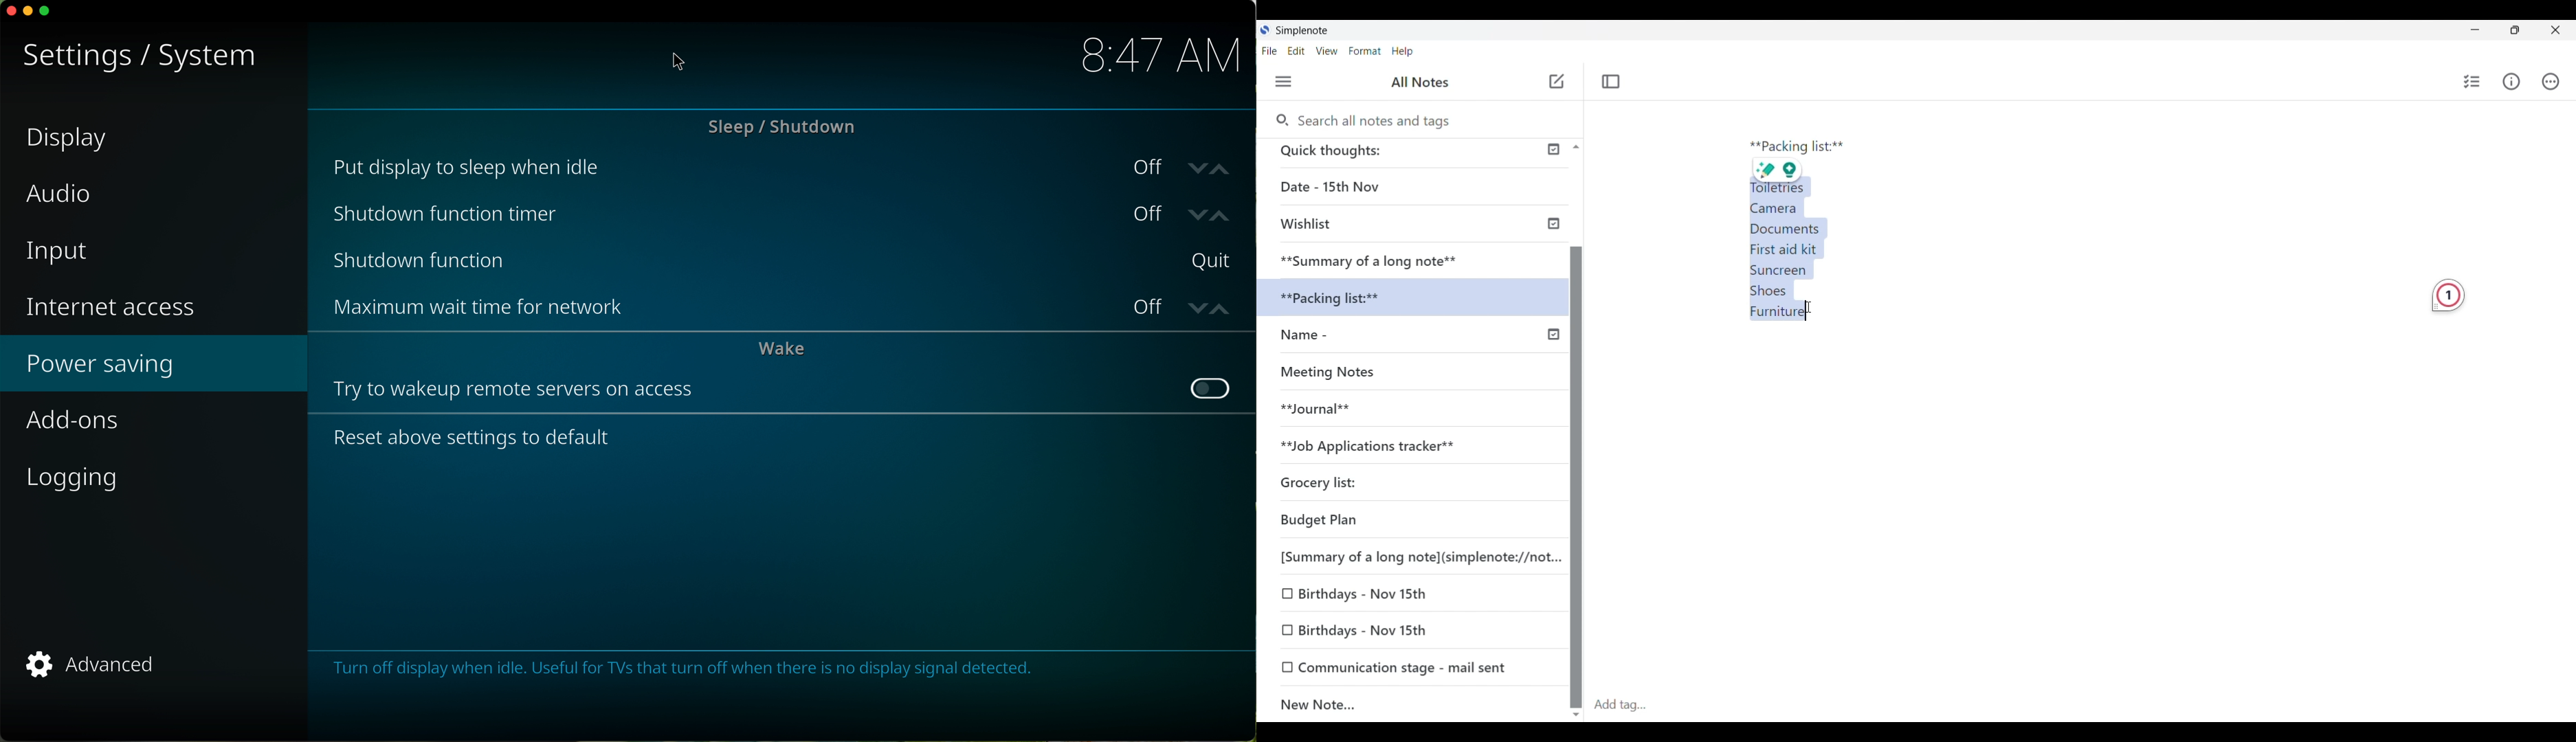 The image size is (2576, 756). Describe the element at coordinates (1339, 375) in the screenshot. I see `Missing Notes` at that location.